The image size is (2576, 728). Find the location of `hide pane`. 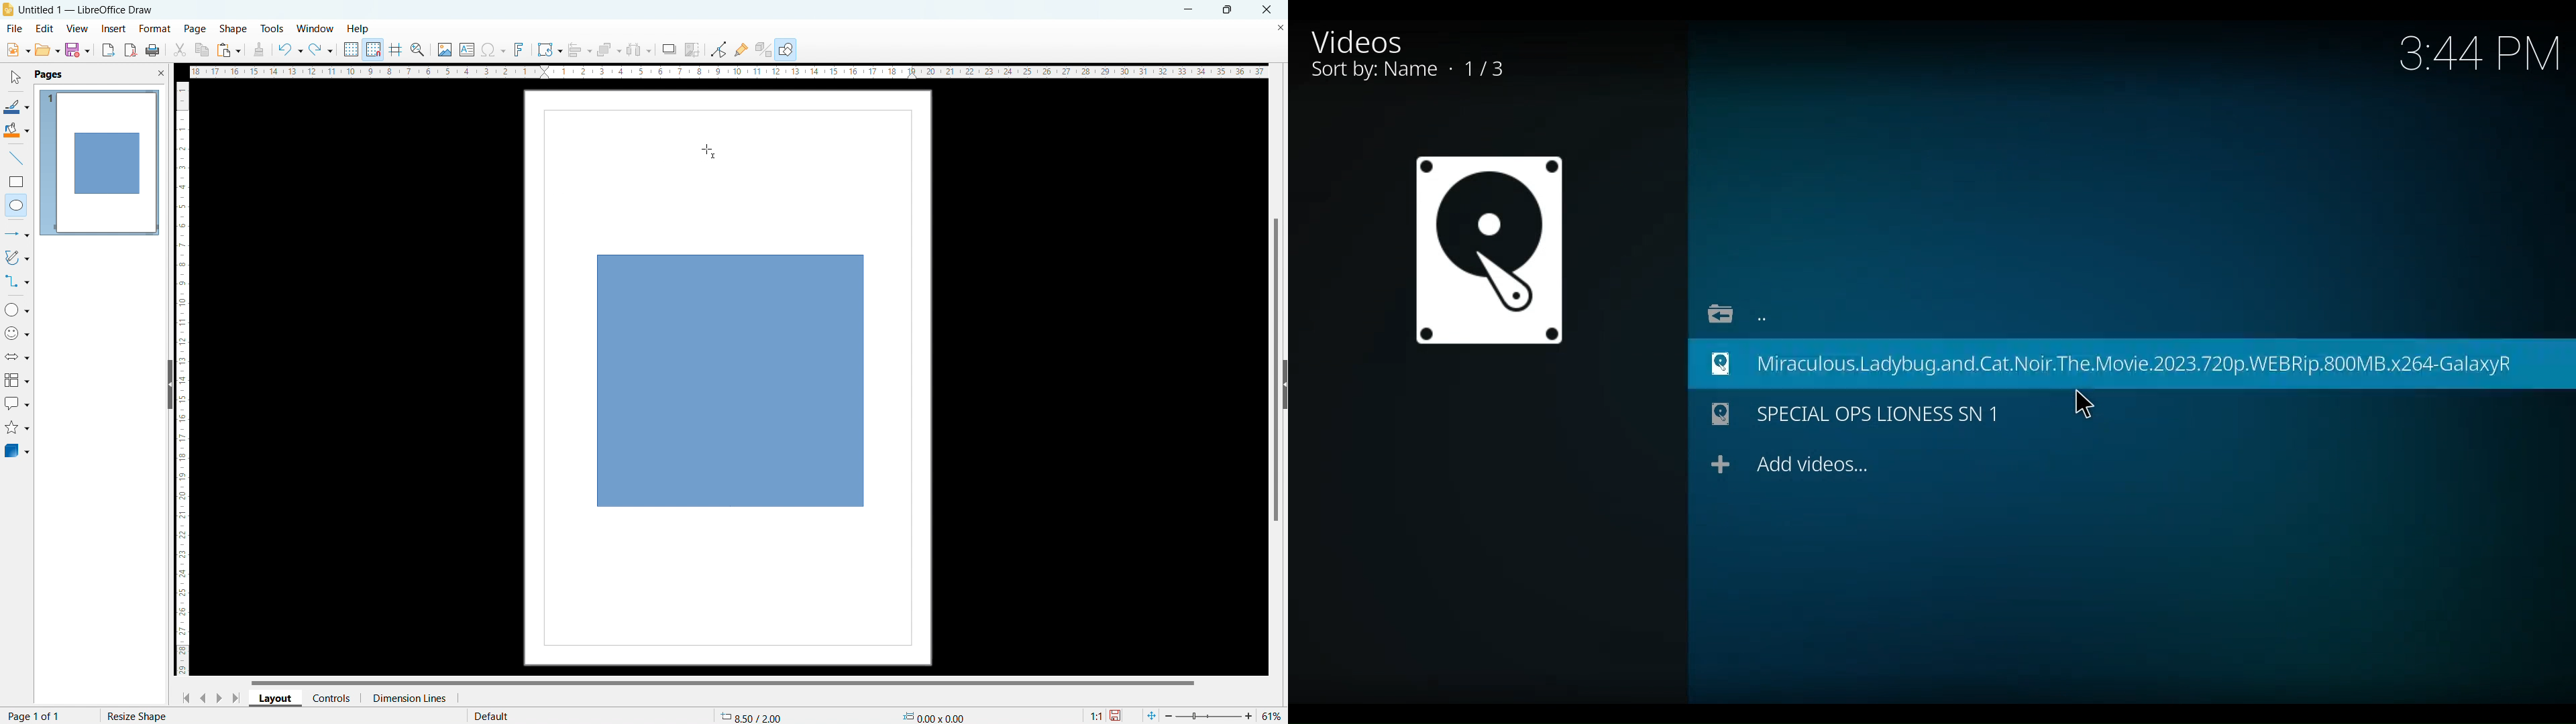

hide pane is located at coordinates (169, 384).